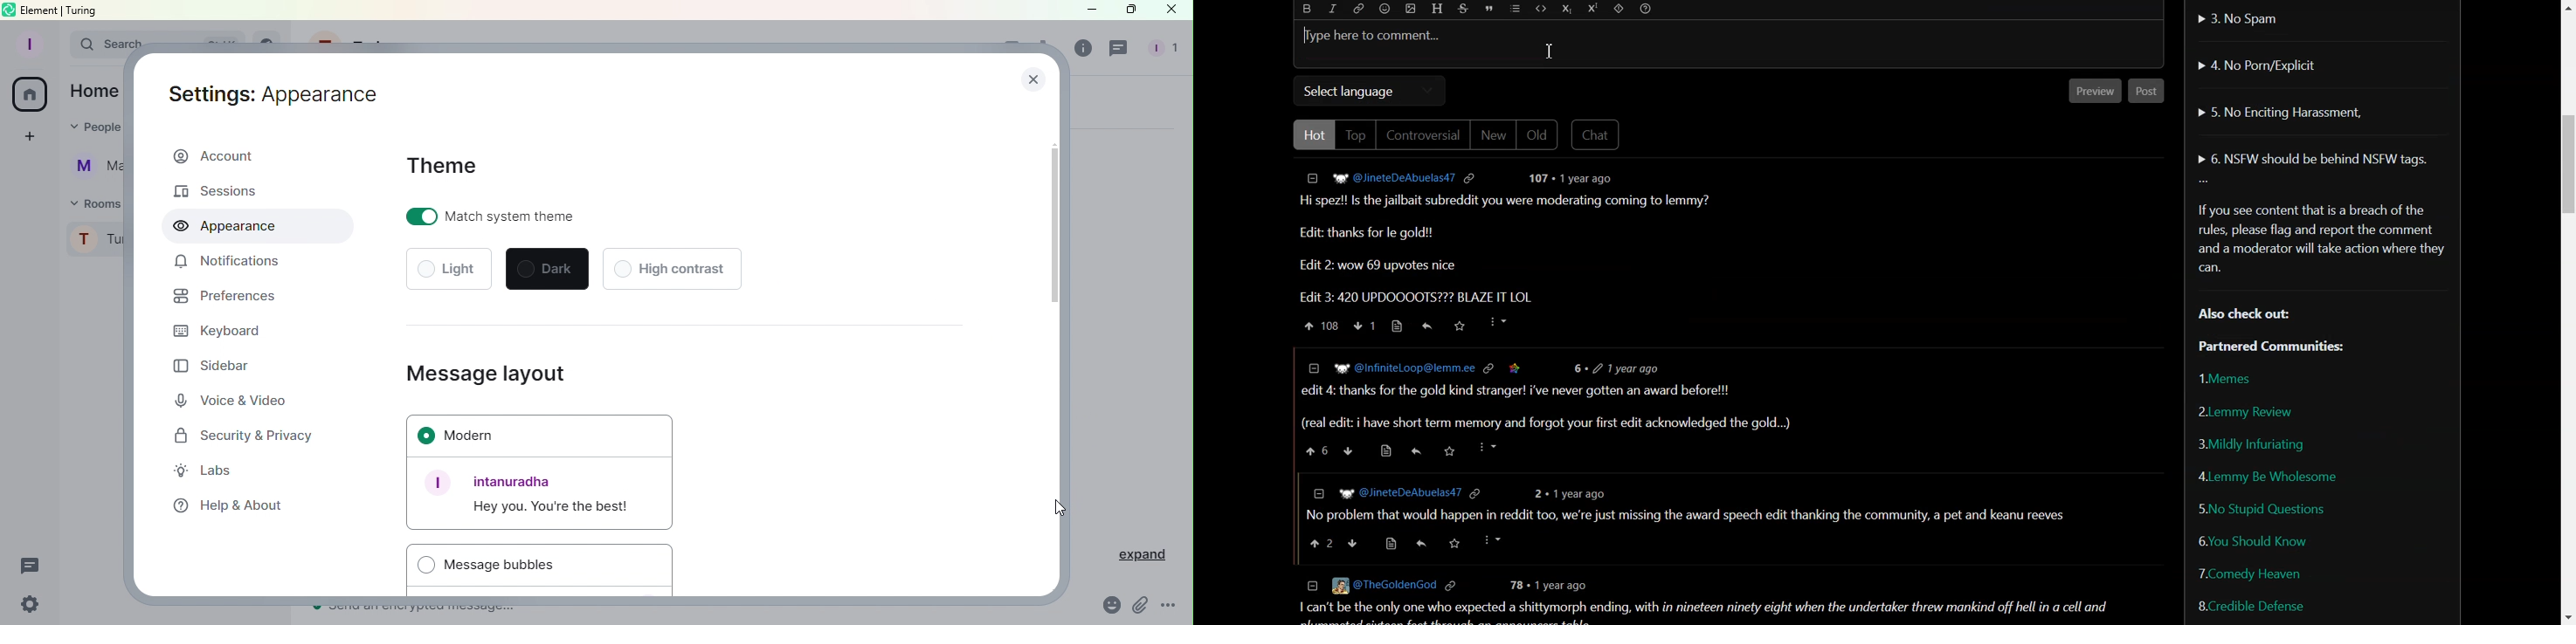  What do you see at coordinates (206, 470) in the screenshot?
I see `Labs` at bounding box center [206, 470].